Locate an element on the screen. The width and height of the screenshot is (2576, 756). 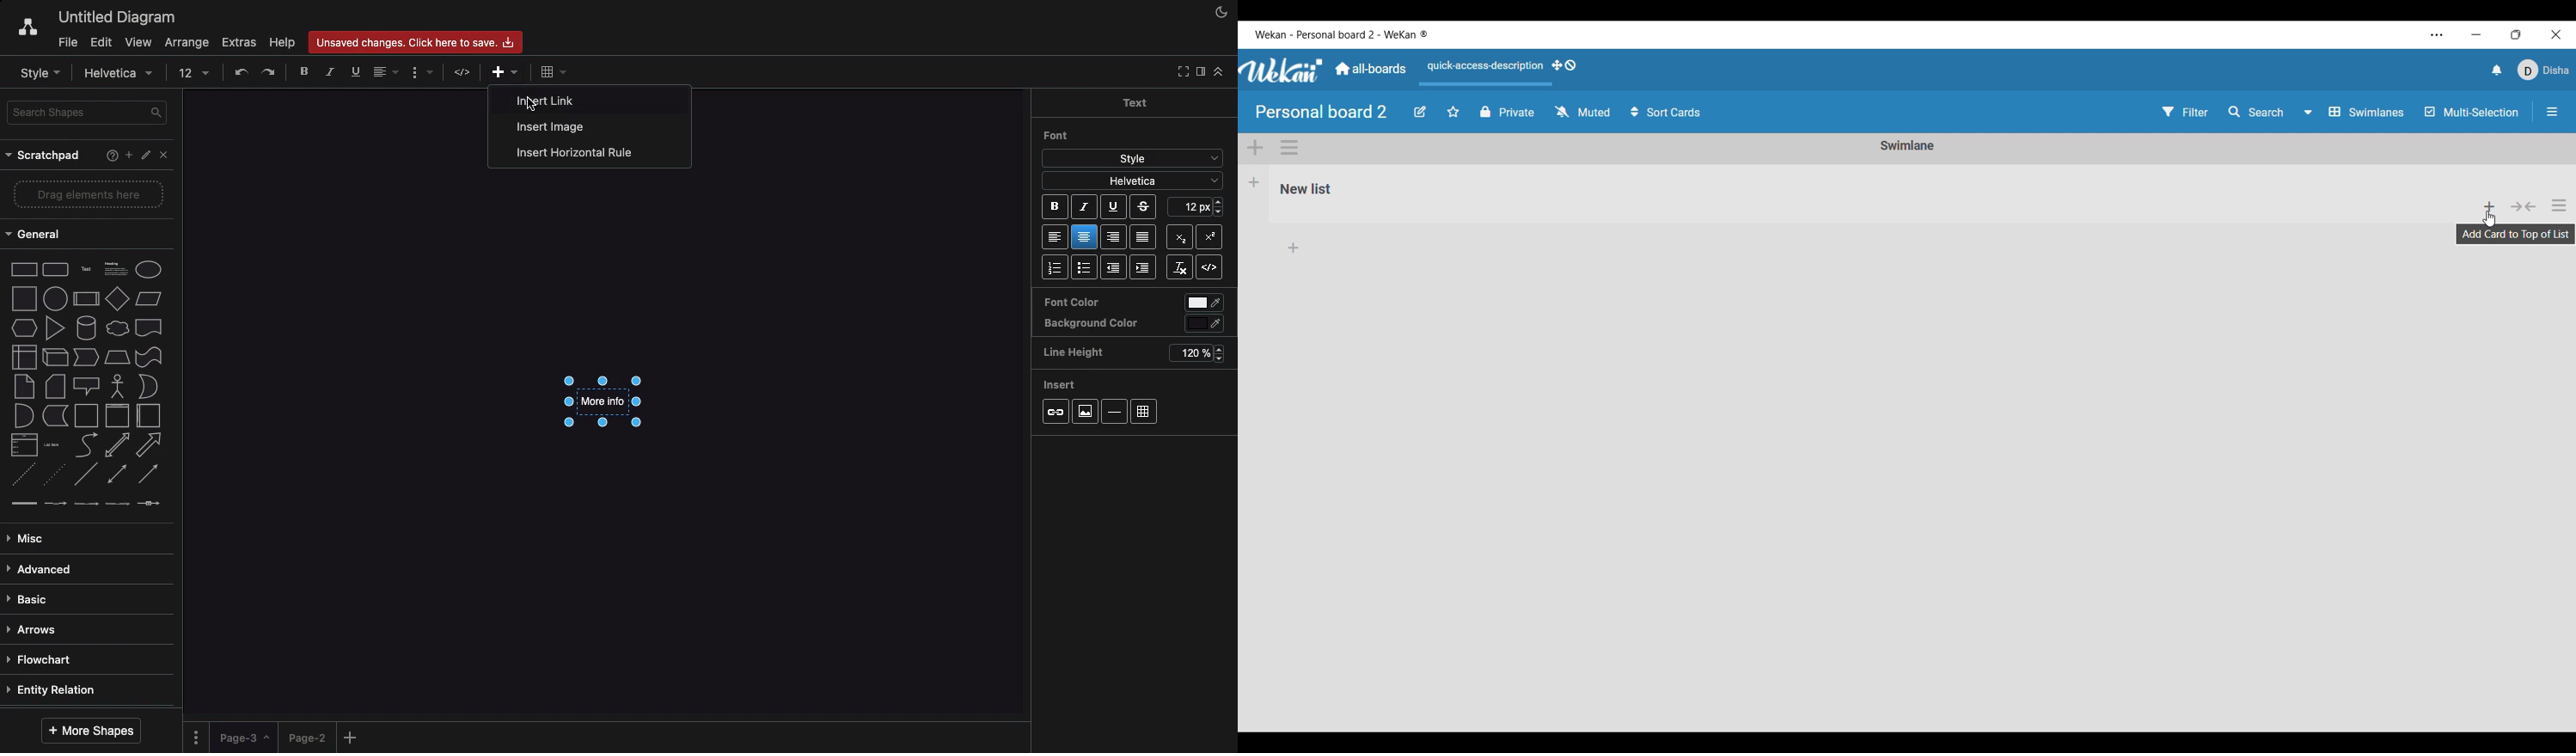
Align is located at coordinates (388, 74).